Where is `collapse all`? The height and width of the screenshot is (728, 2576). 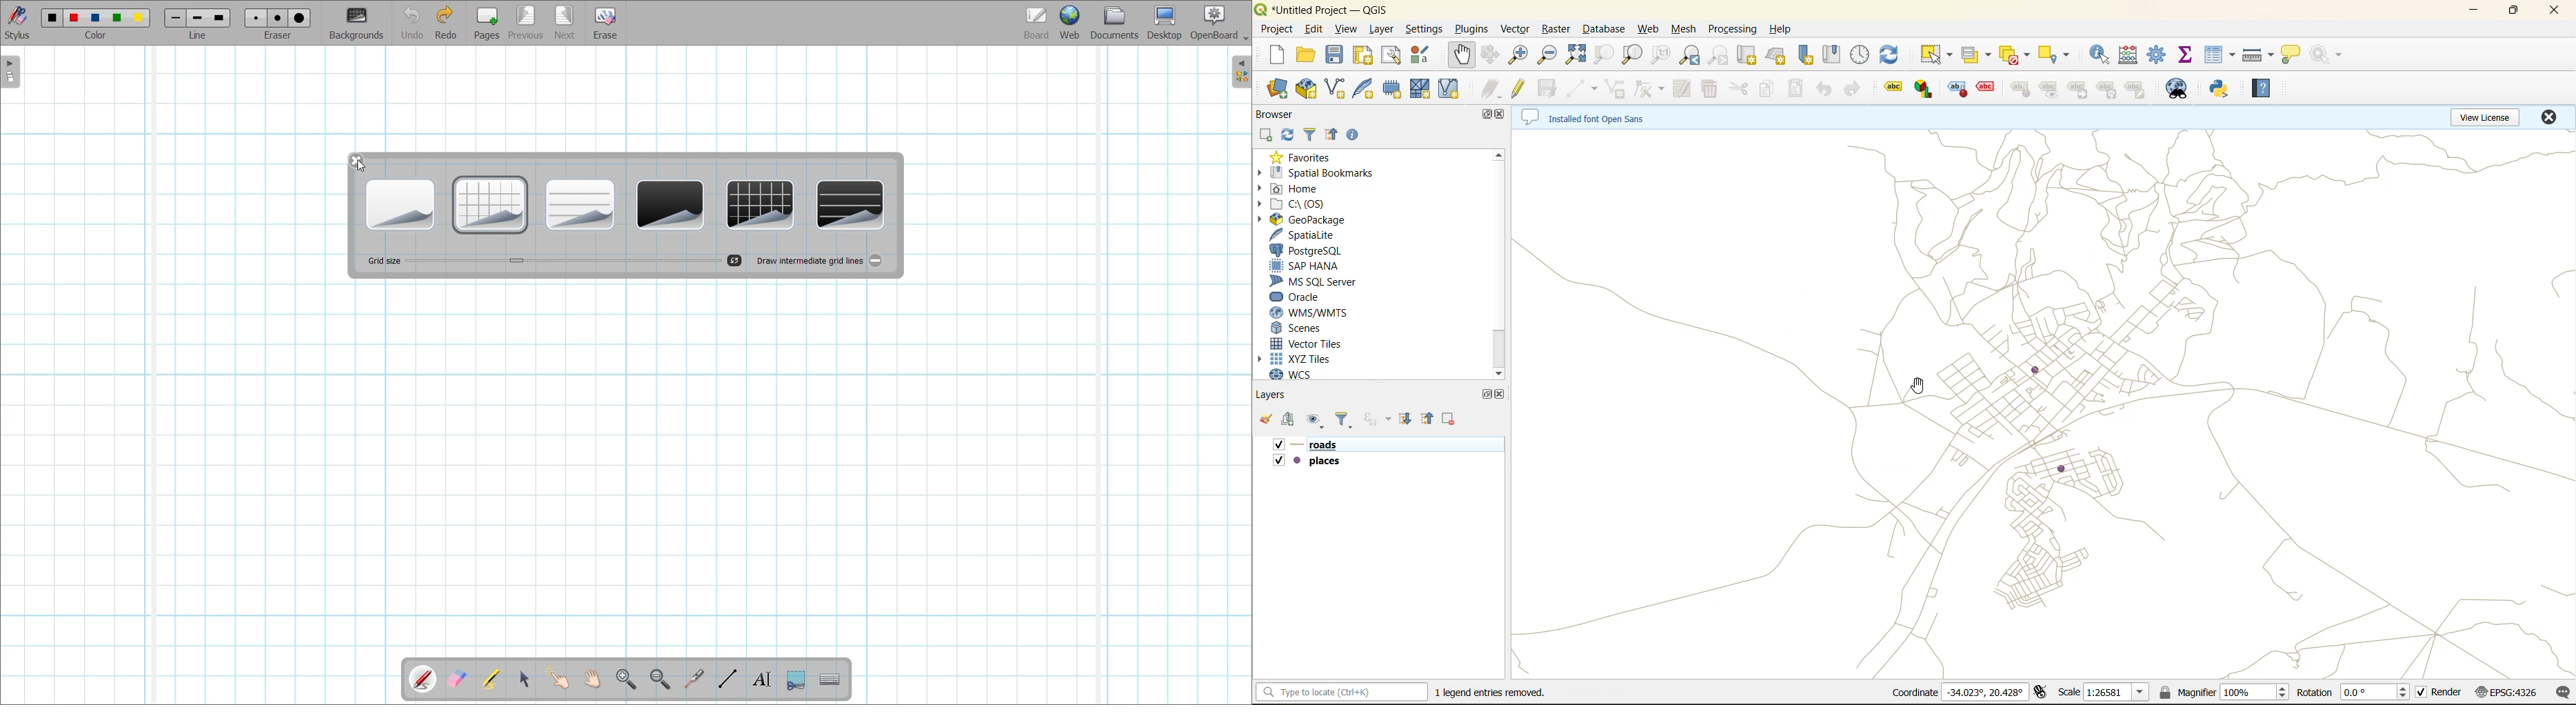 collapse all is located at coordinates (1427, 419).